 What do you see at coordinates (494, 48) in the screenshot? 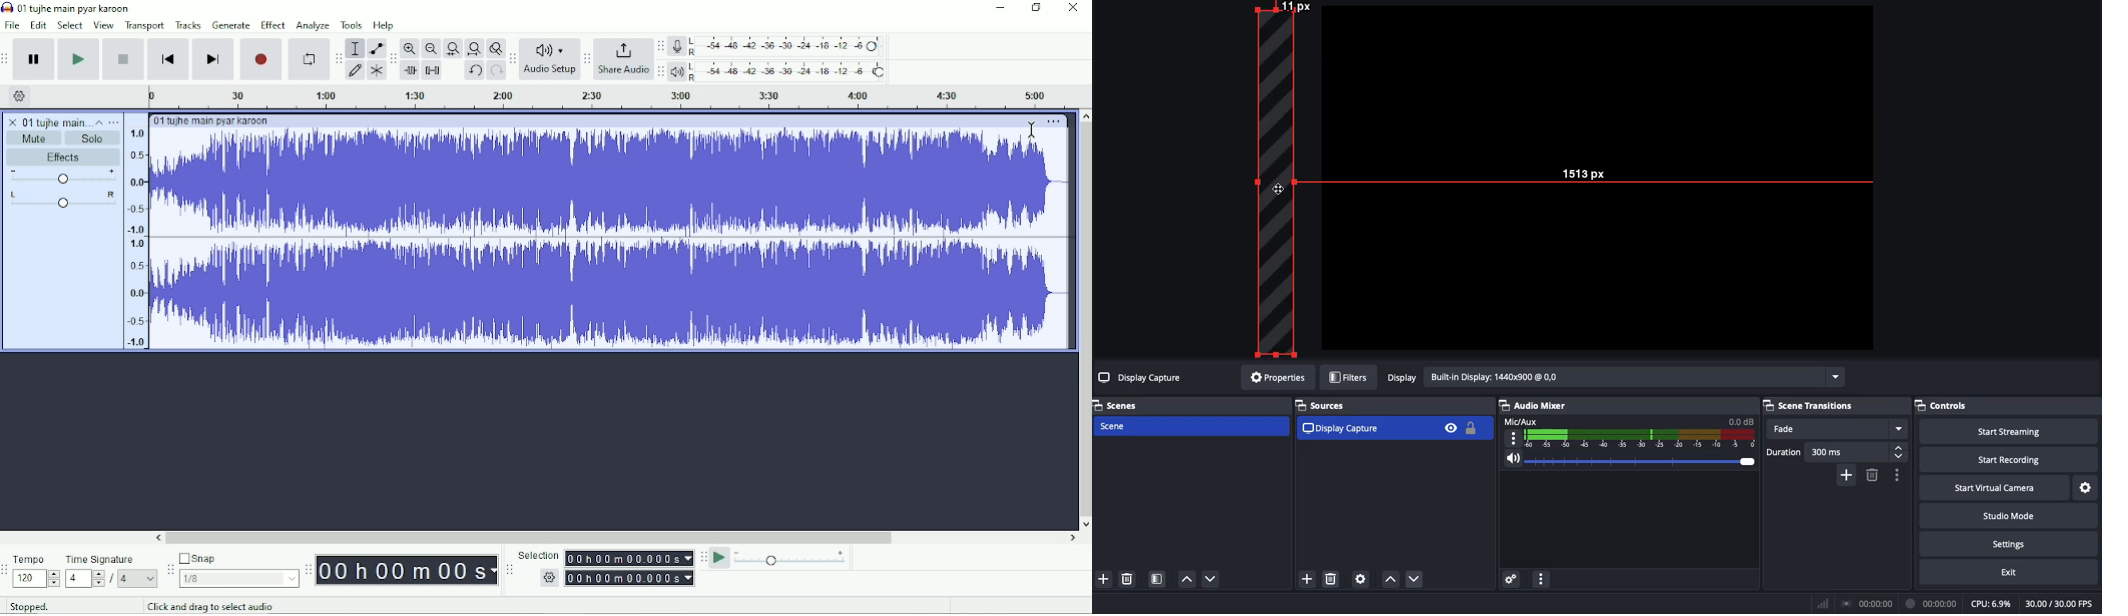
I see `Zoom toggle` at bounding box center [494, 48].